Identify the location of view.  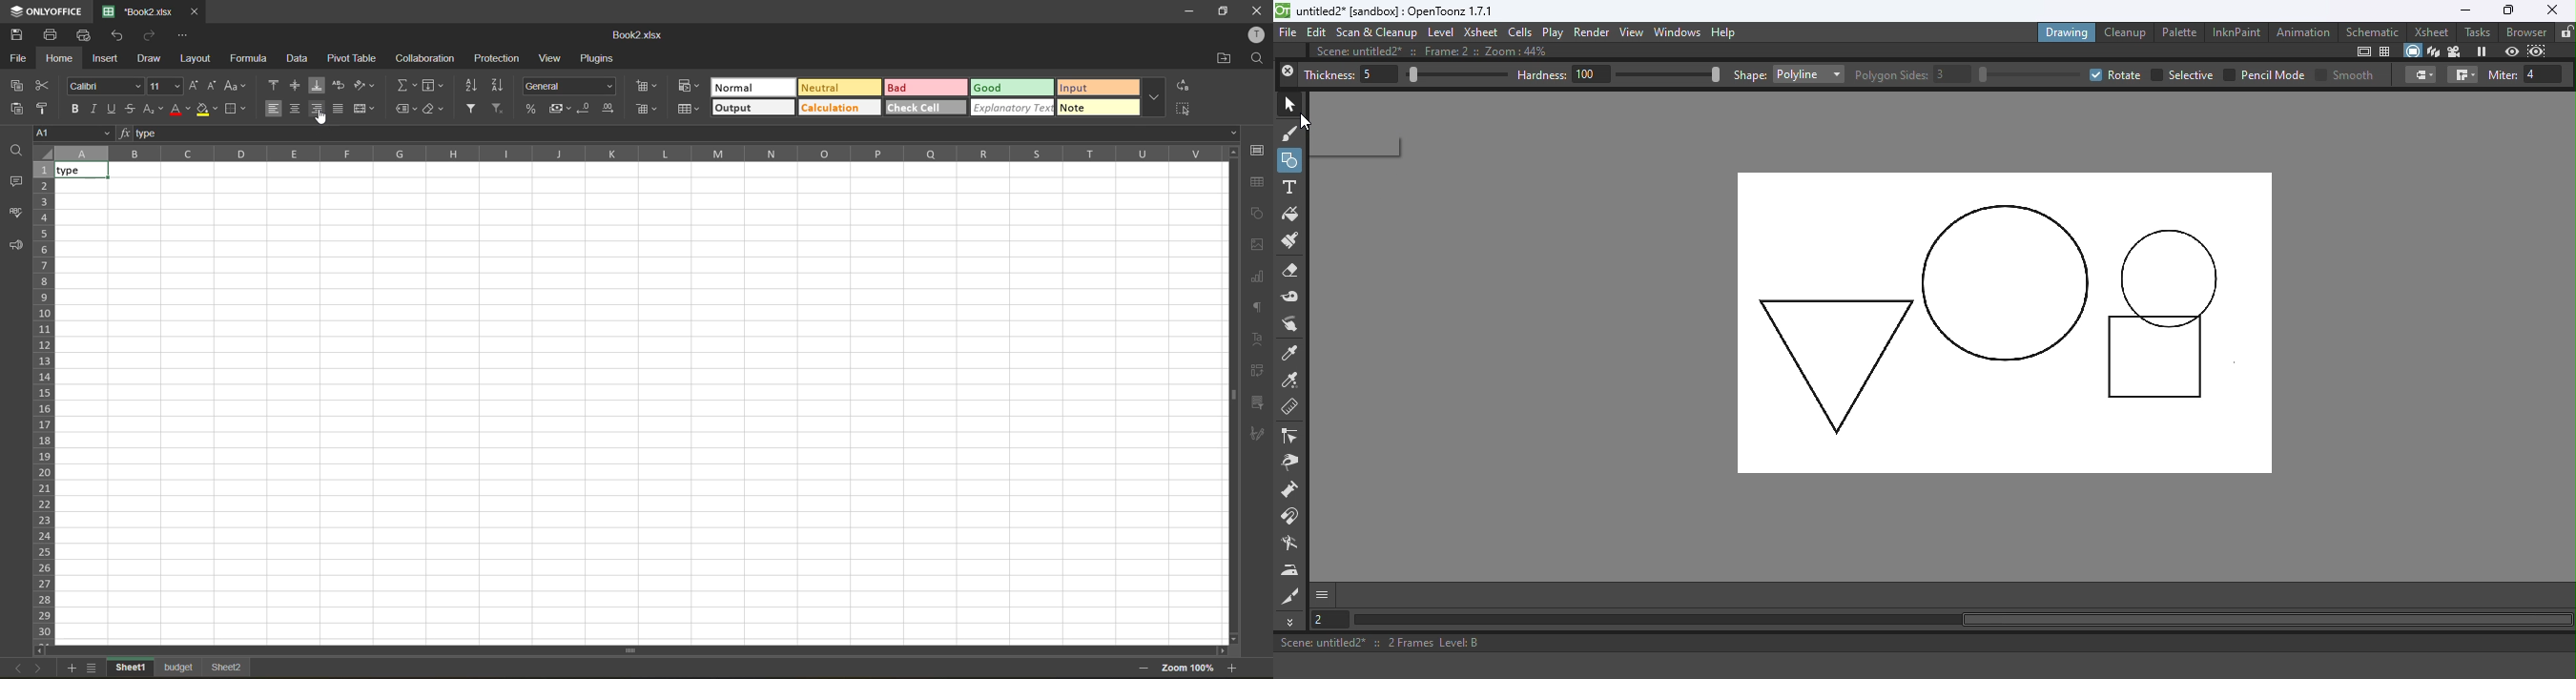
(552, 59).